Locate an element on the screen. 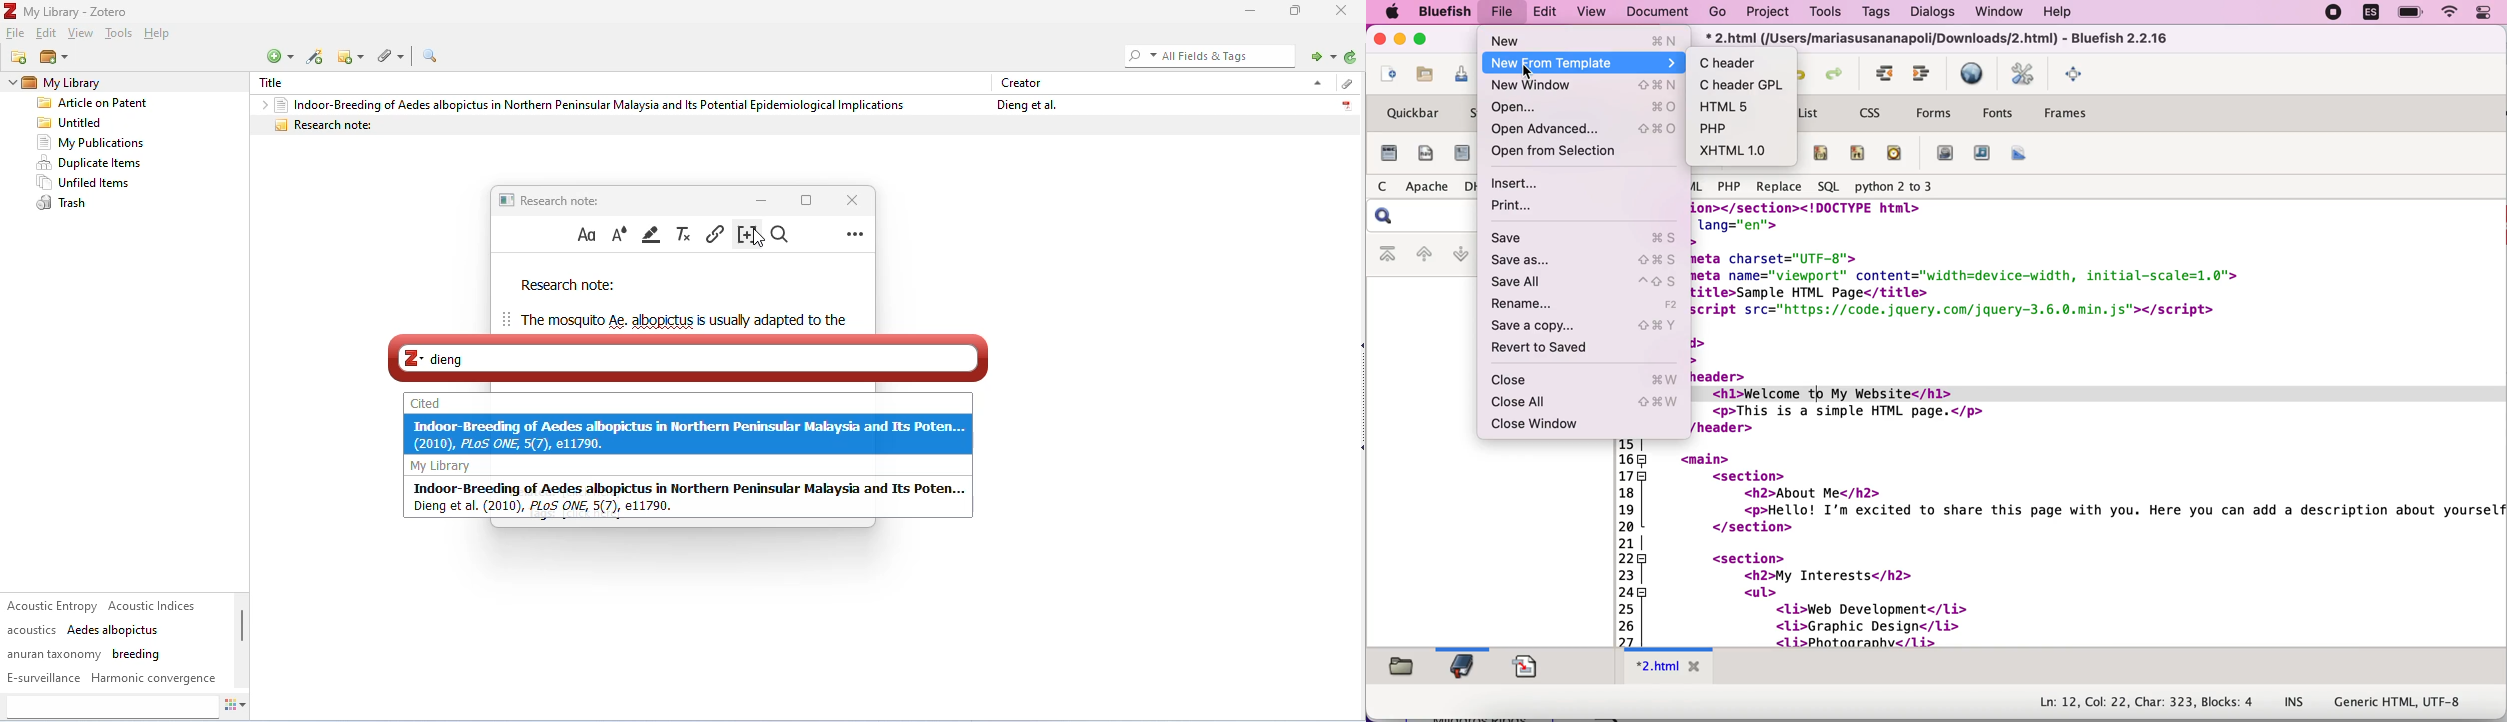 Image resolution: width=2520 pixels, height=728 pixels. project is located at coordinates (1770, 14).